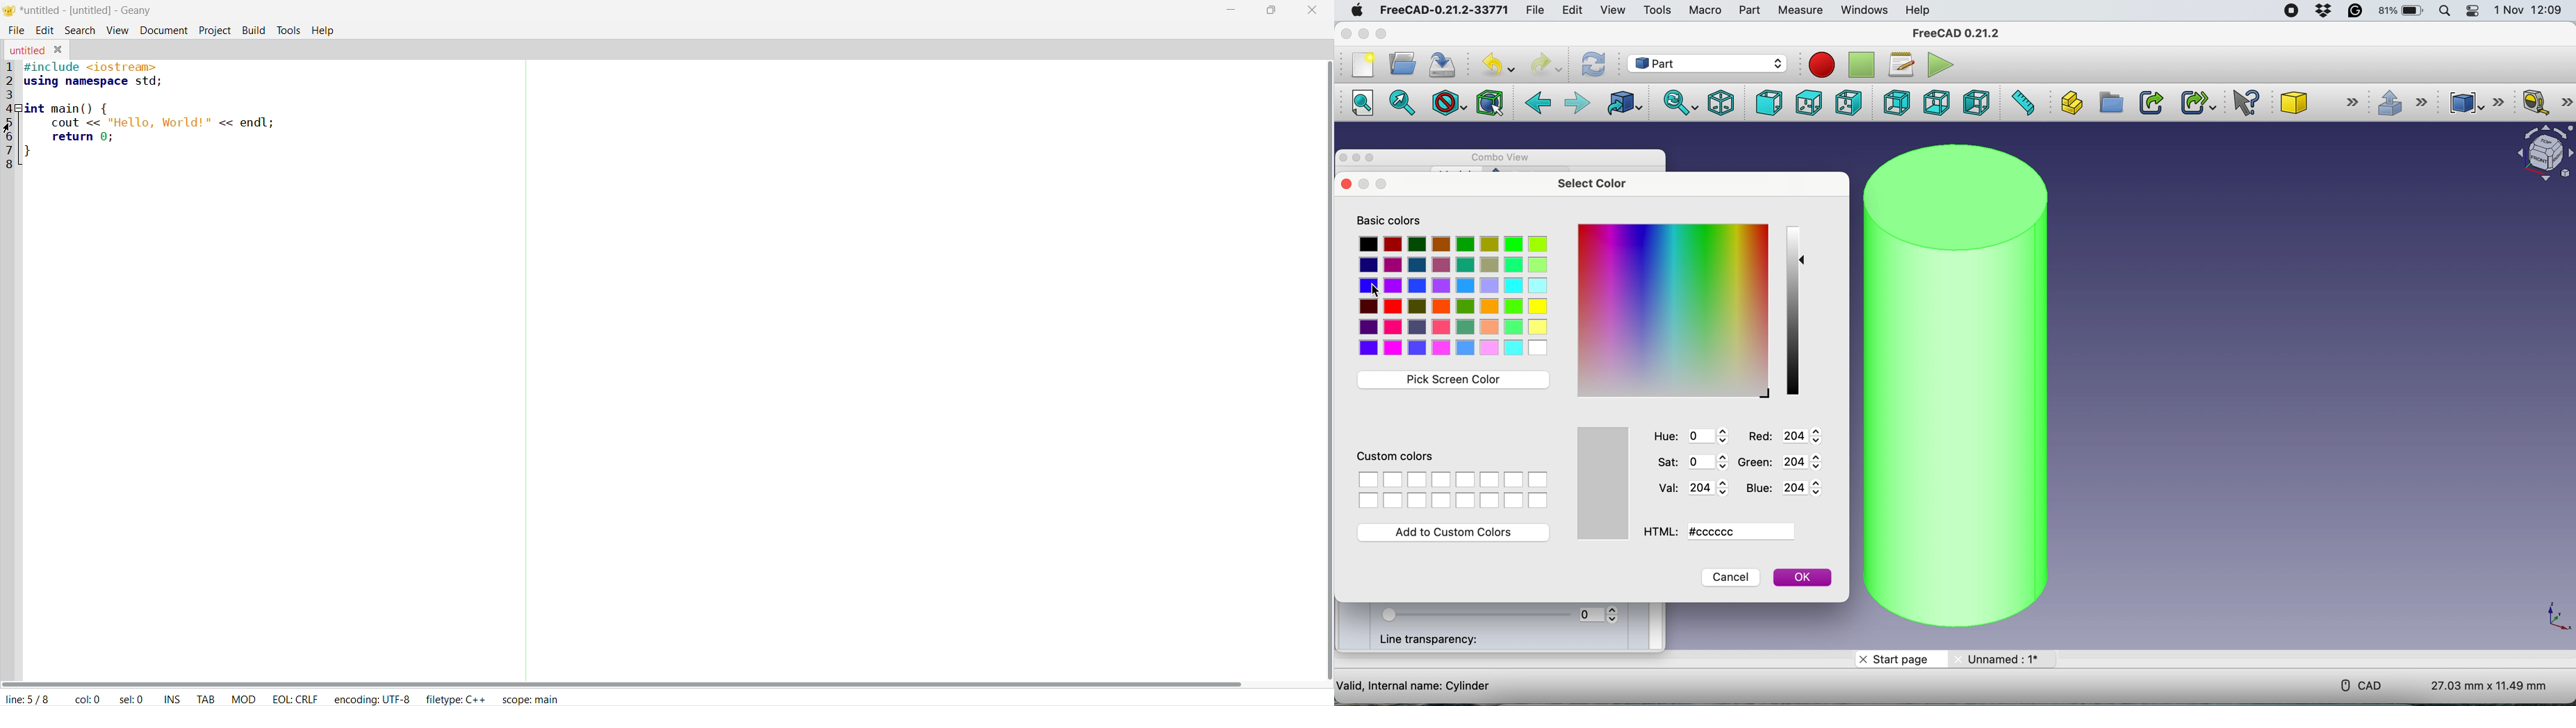  What do you see at coordinates (1360, 106) in the screenshot?
I see `fit all` at bounding box center [1360, 106].